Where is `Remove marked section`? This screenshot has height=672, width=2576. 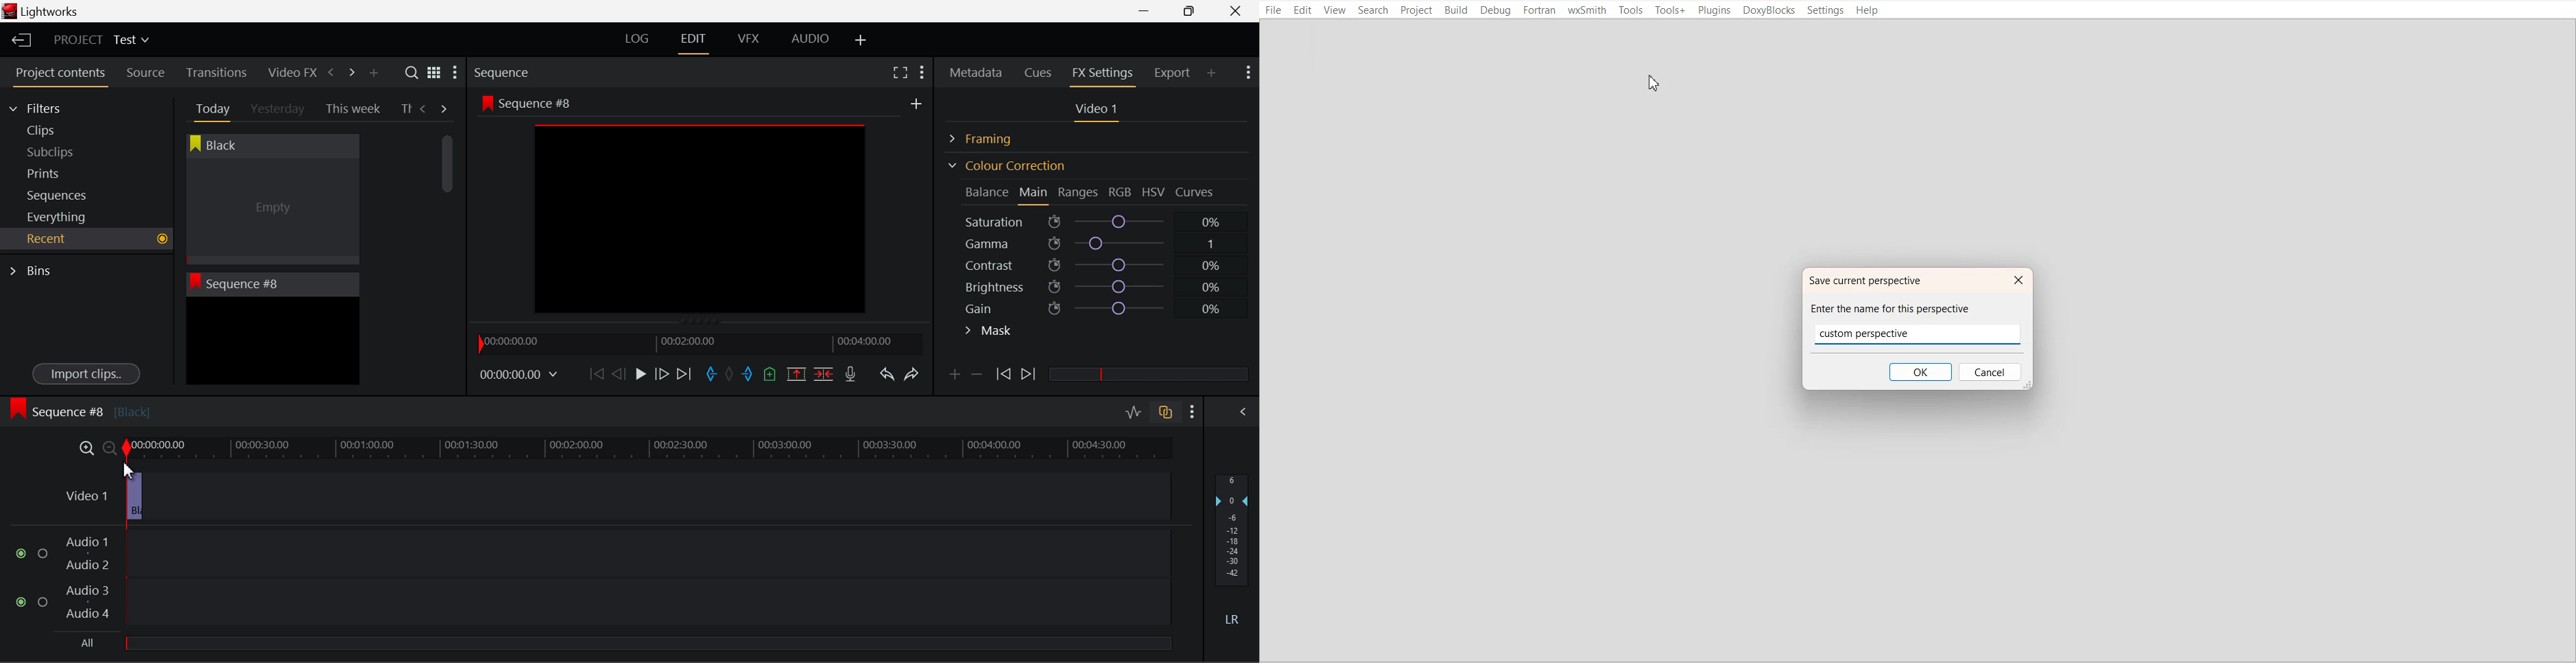
Remove marked section is located at coordinates (796, 373).